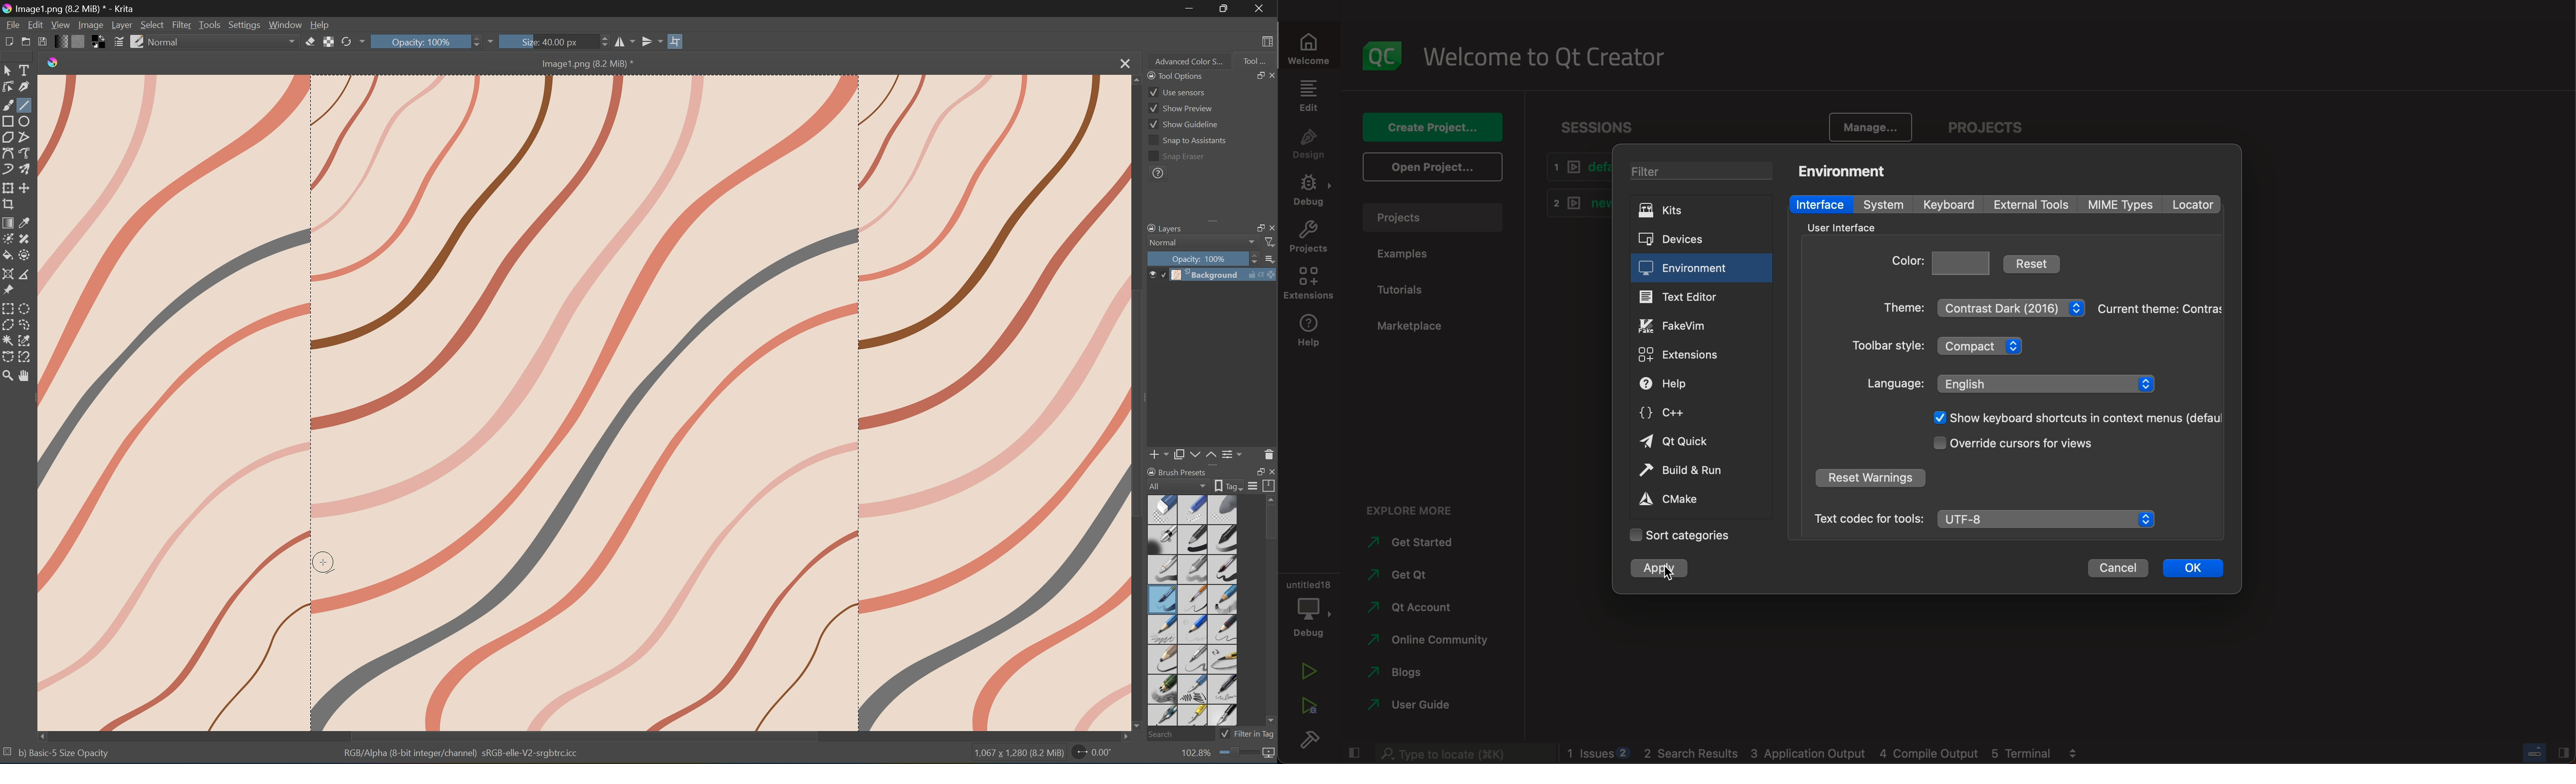  What do you see at coordinates (1306, 673) in the screenshot?
I see `run` at bounding box center [1306, 673].